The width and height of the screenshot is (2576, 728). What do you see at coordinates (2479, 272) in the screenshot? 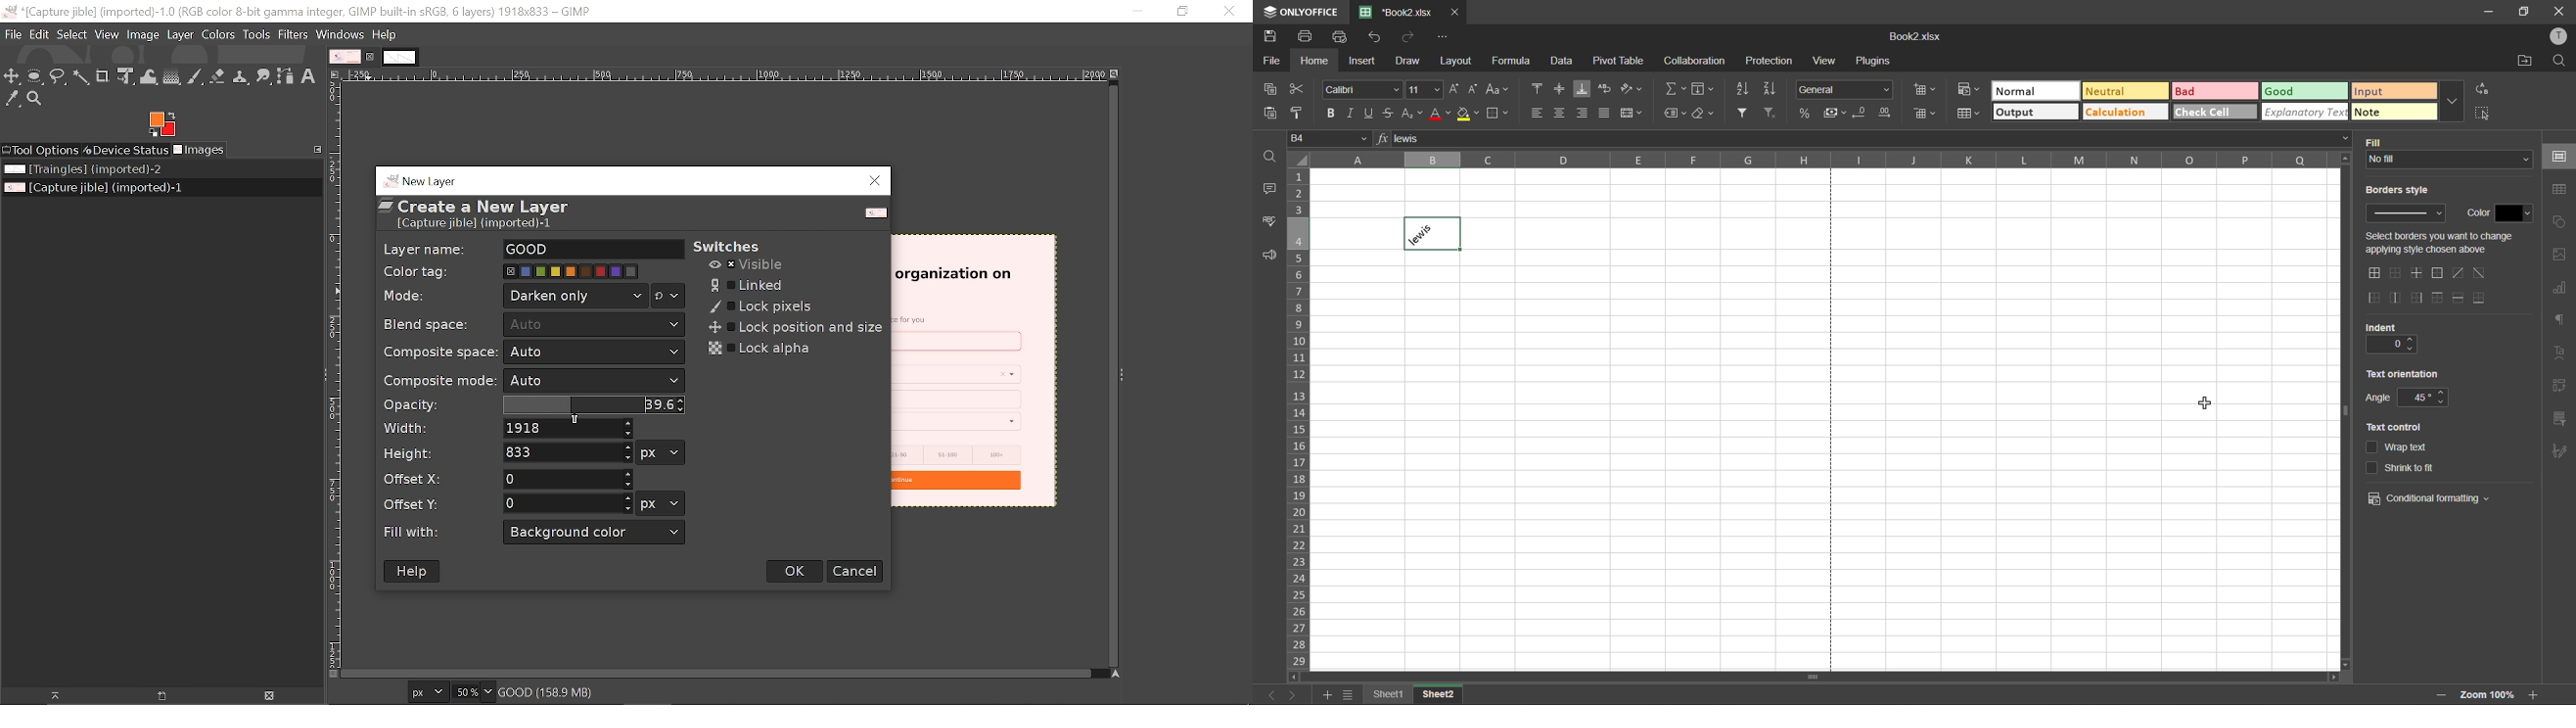
I see `diagonal down border` at bounding box center [2479, 272].